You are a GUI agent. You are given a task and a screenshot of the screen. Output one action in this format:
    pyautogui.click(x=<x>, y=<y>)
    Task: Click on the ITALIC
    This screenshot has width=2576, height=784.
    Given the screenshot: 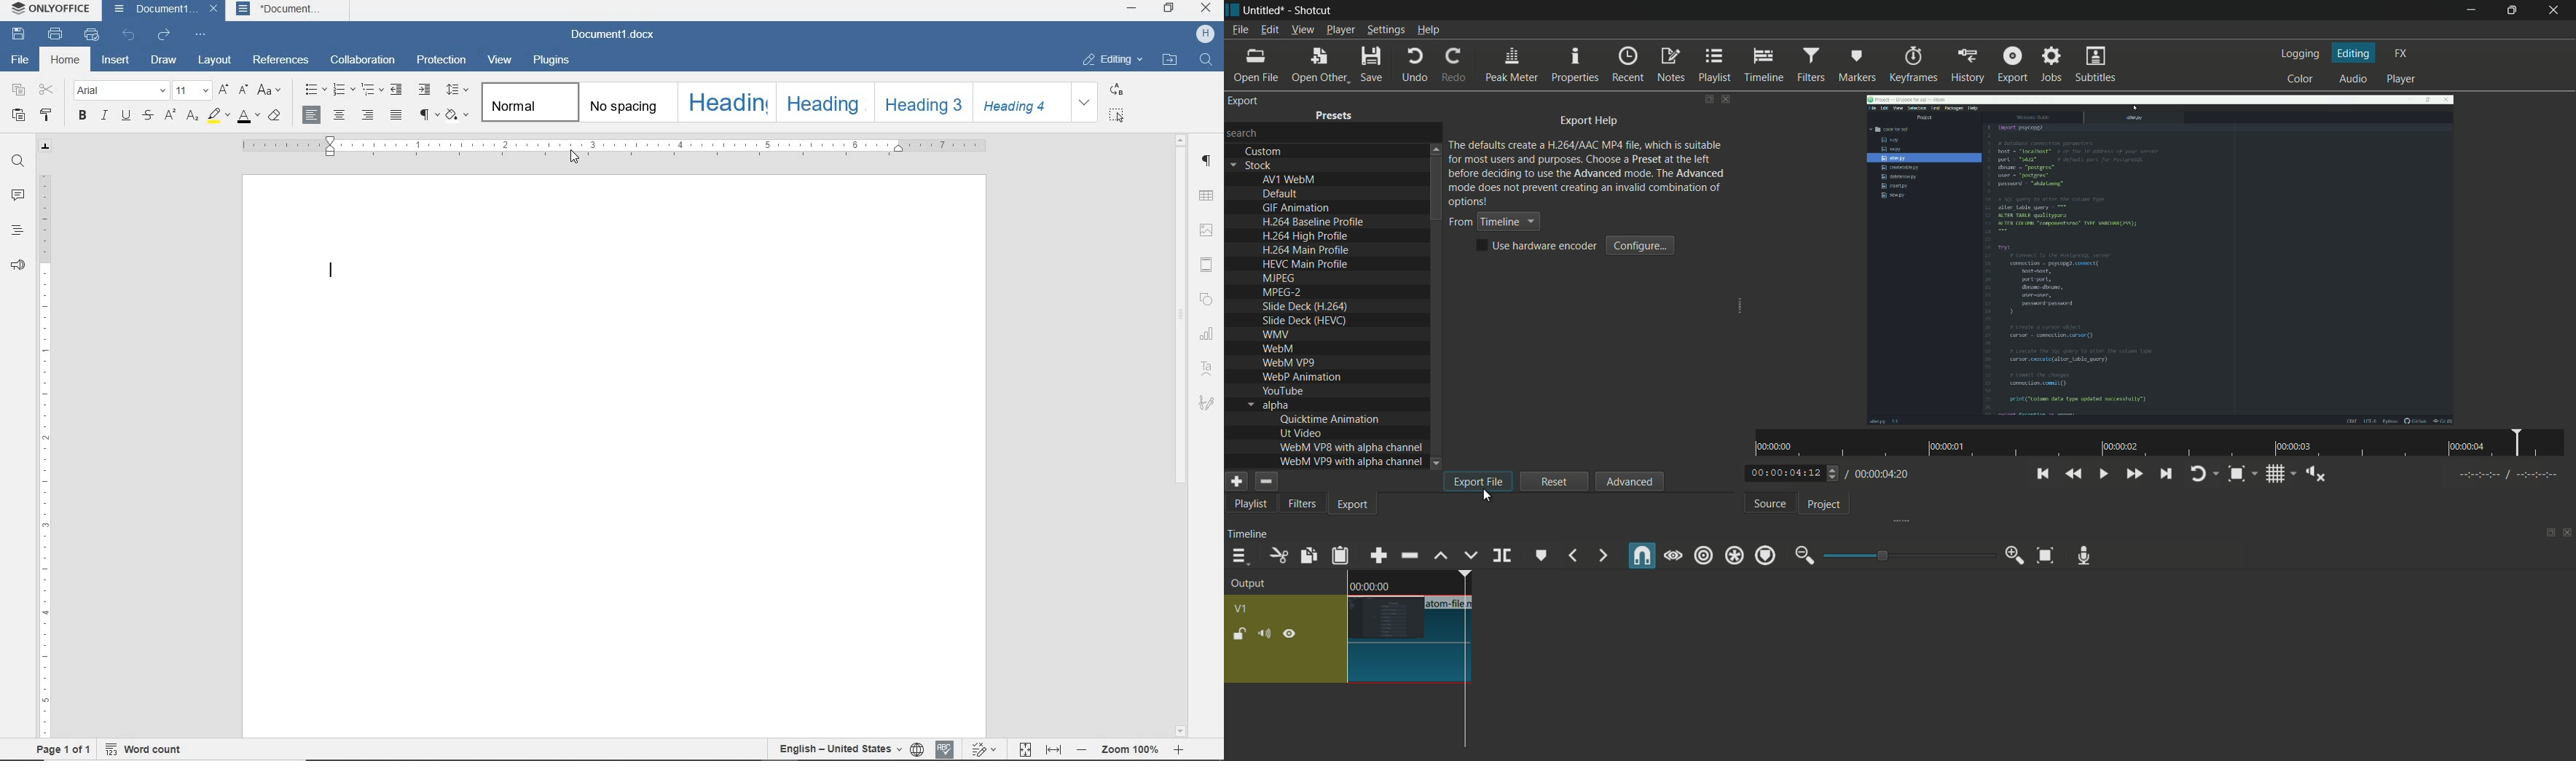 What is the action you would take?
    pyautogui.click(x=104, y=117)
    